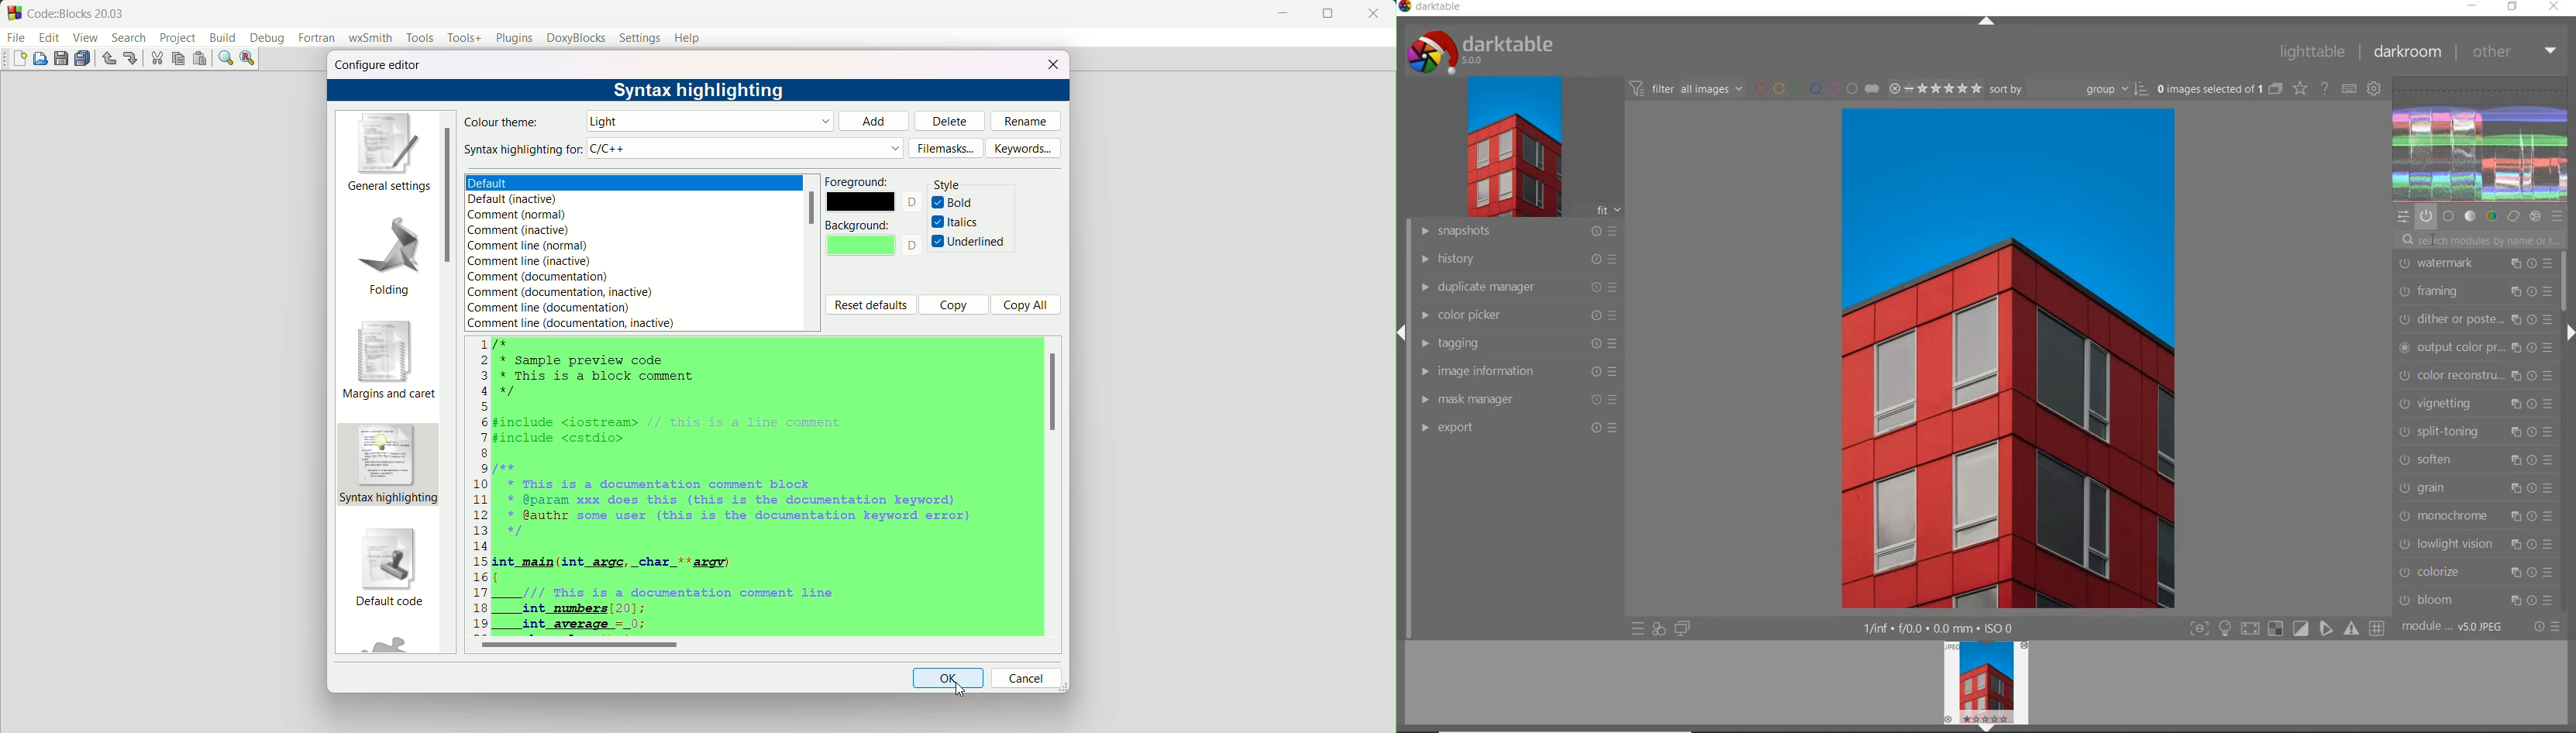 The height and width of the screenshot is (756, 2576). I want to click on default, so click(708, 120).